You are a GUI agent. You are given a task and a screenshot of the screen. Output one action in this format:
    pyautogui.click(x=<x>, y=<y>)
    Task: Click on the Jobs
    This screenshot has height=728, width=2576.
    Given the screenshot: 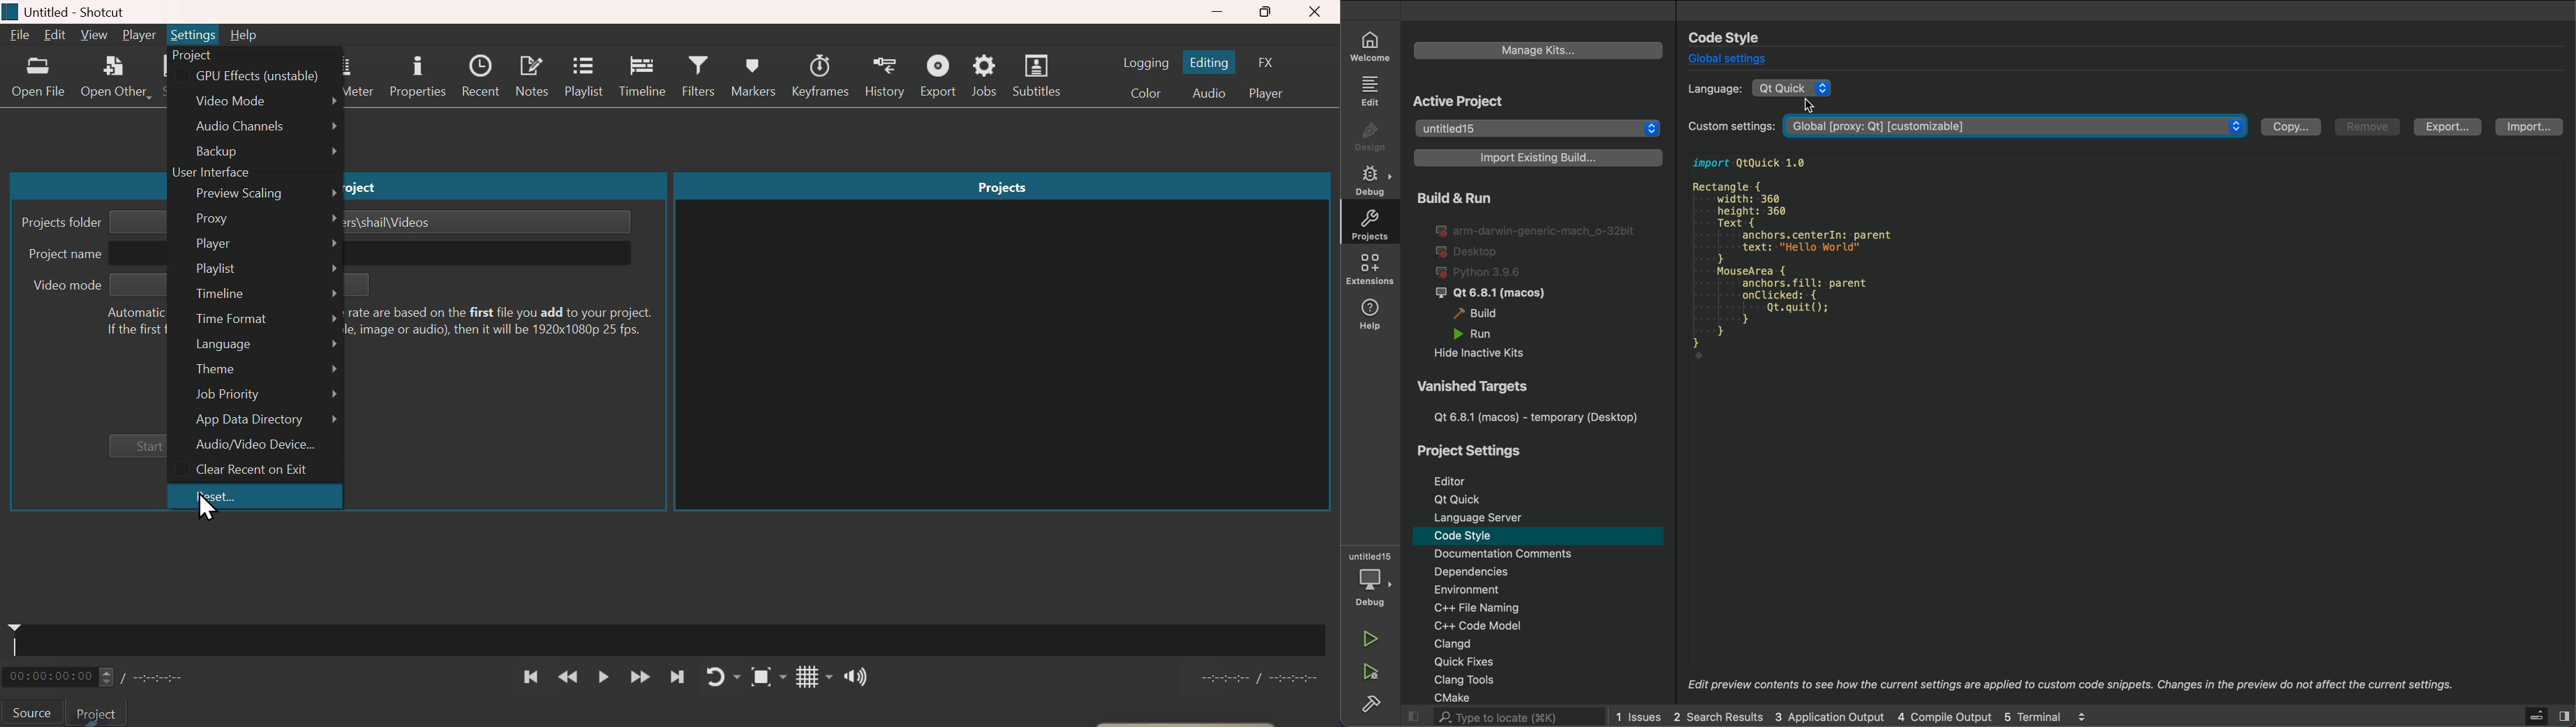 What is the action you would take?
    pyautogui.click(x=988, y=77)
    